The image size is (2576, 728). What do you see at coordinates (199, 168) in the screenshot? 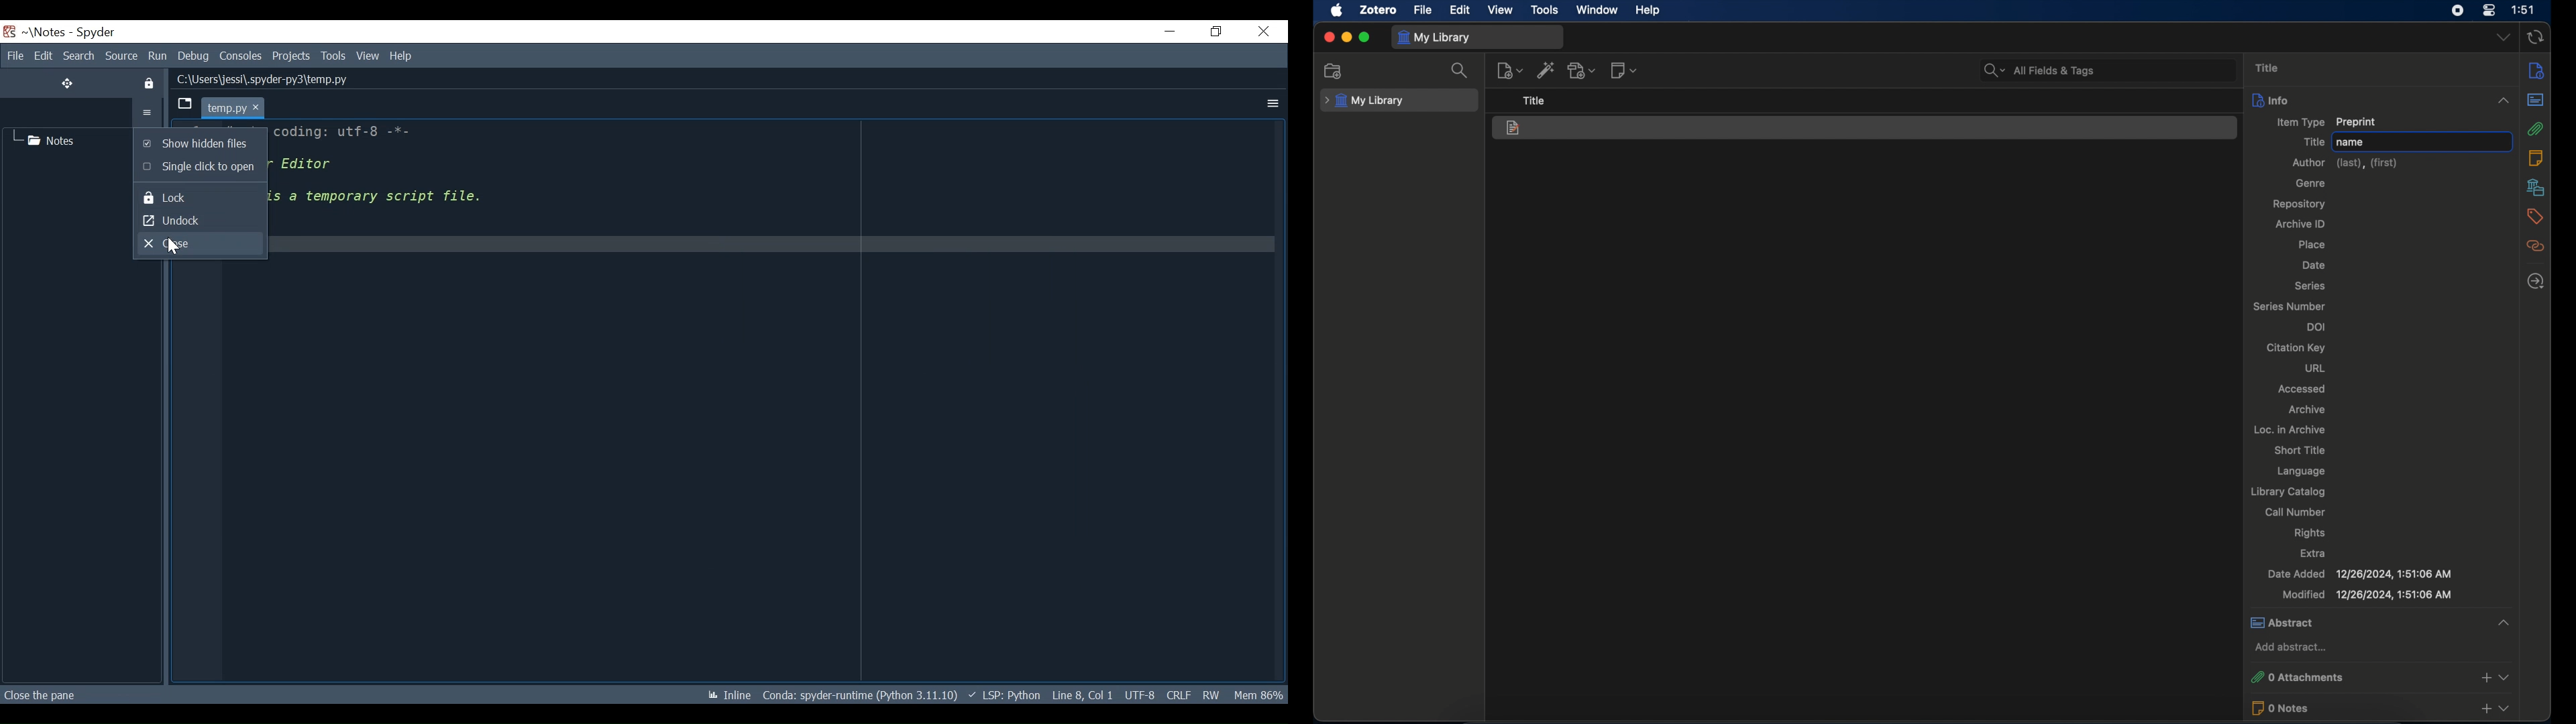
I see `Single click to open` at bounding box center [199, 168].